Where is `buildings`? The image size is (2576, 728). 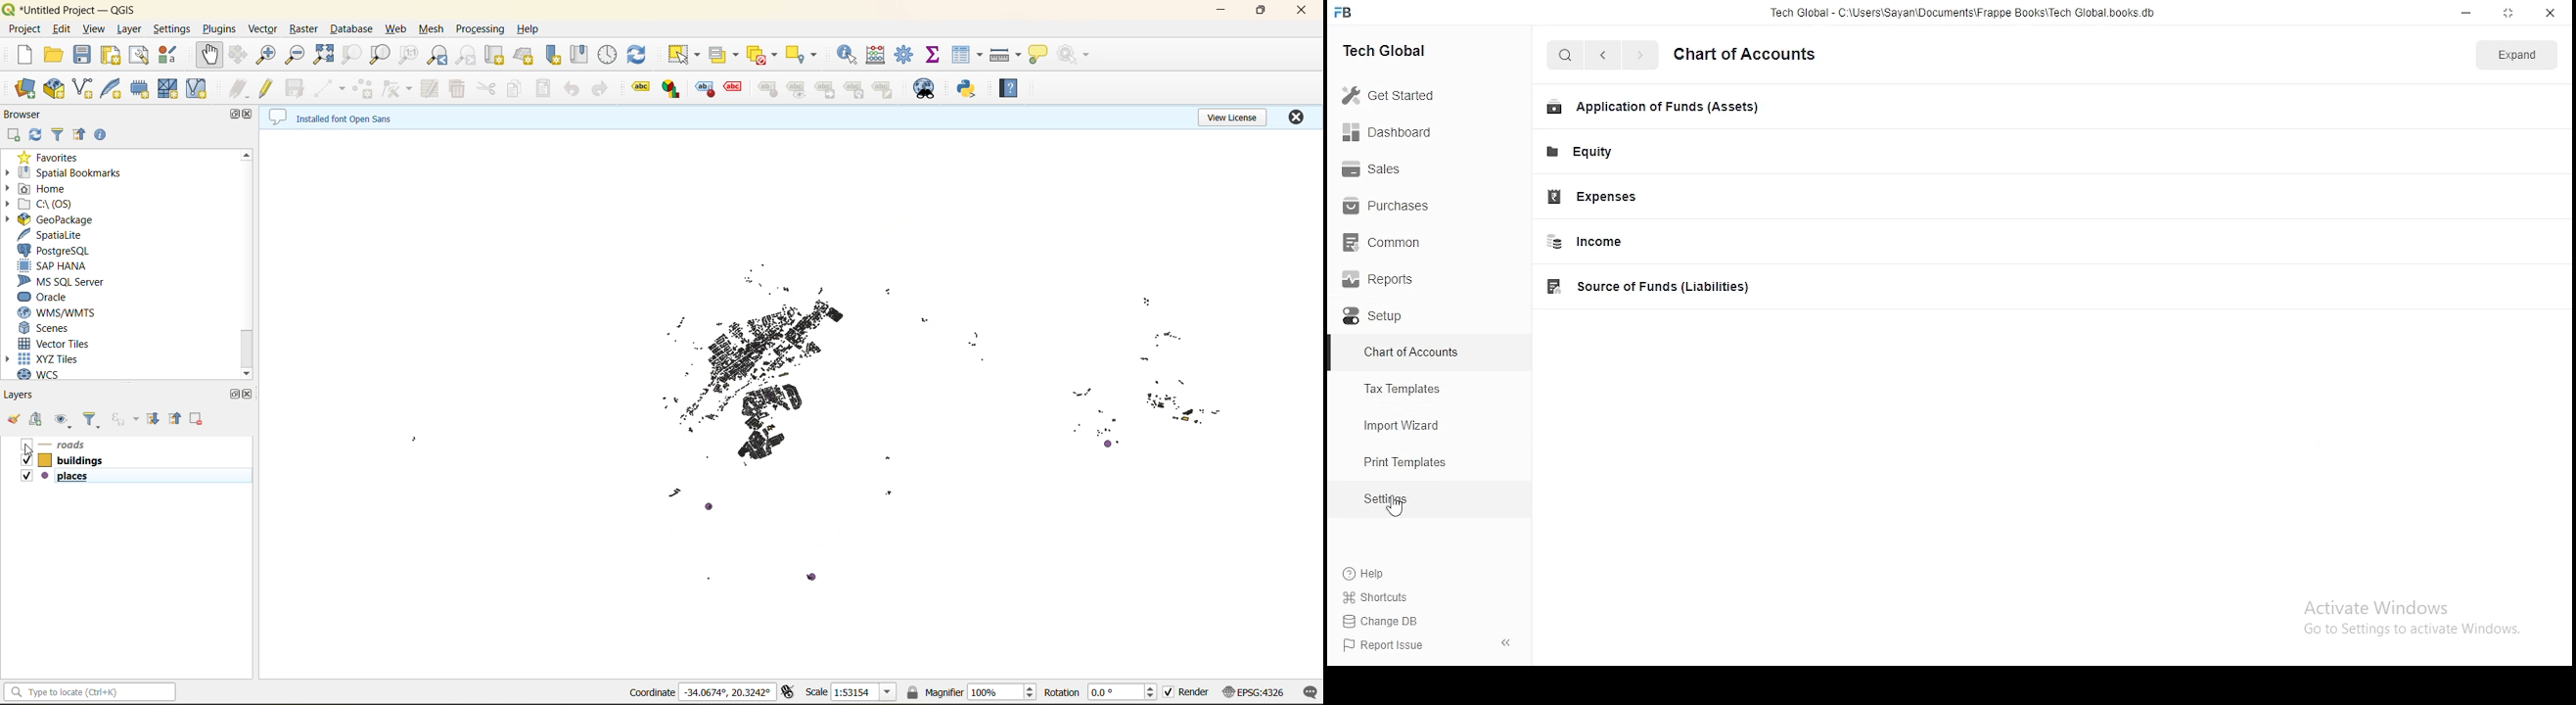 buildings is located at coordinates (79, 461).